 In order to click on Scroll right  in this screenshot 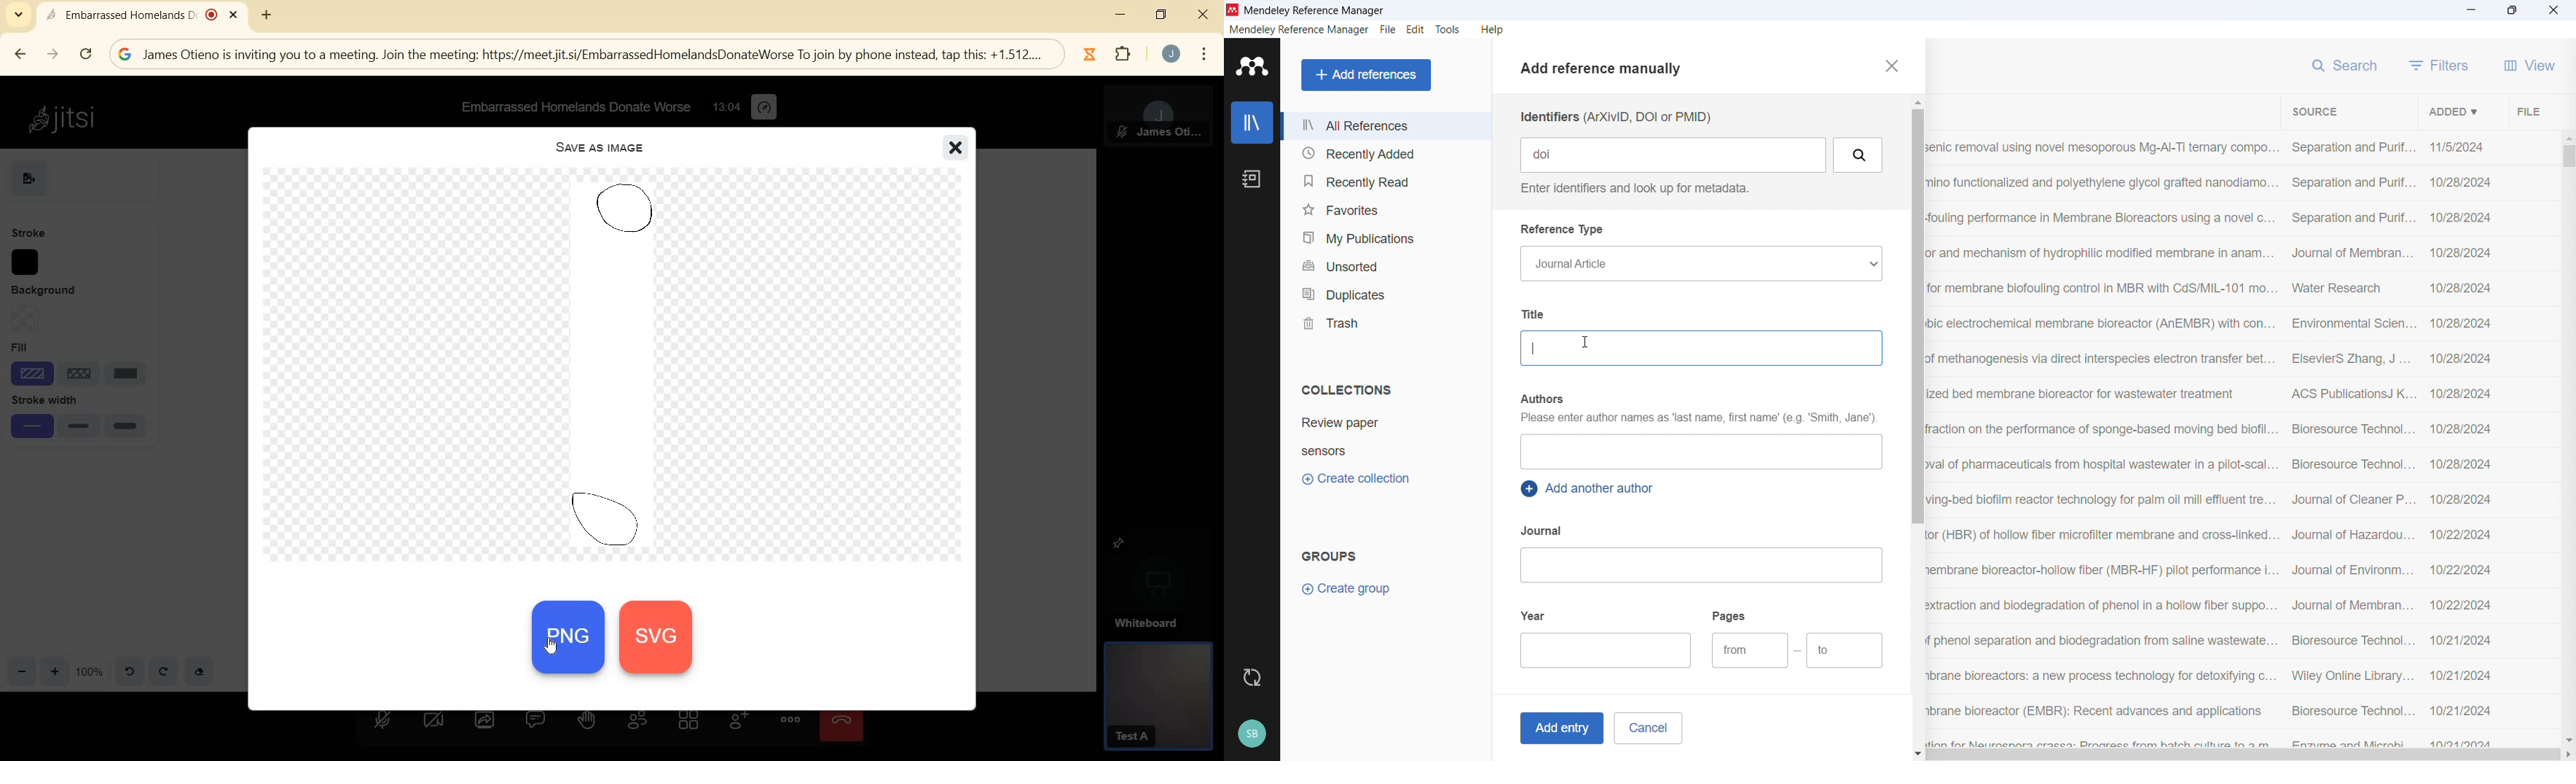, I will do `click(2568, 755)`.